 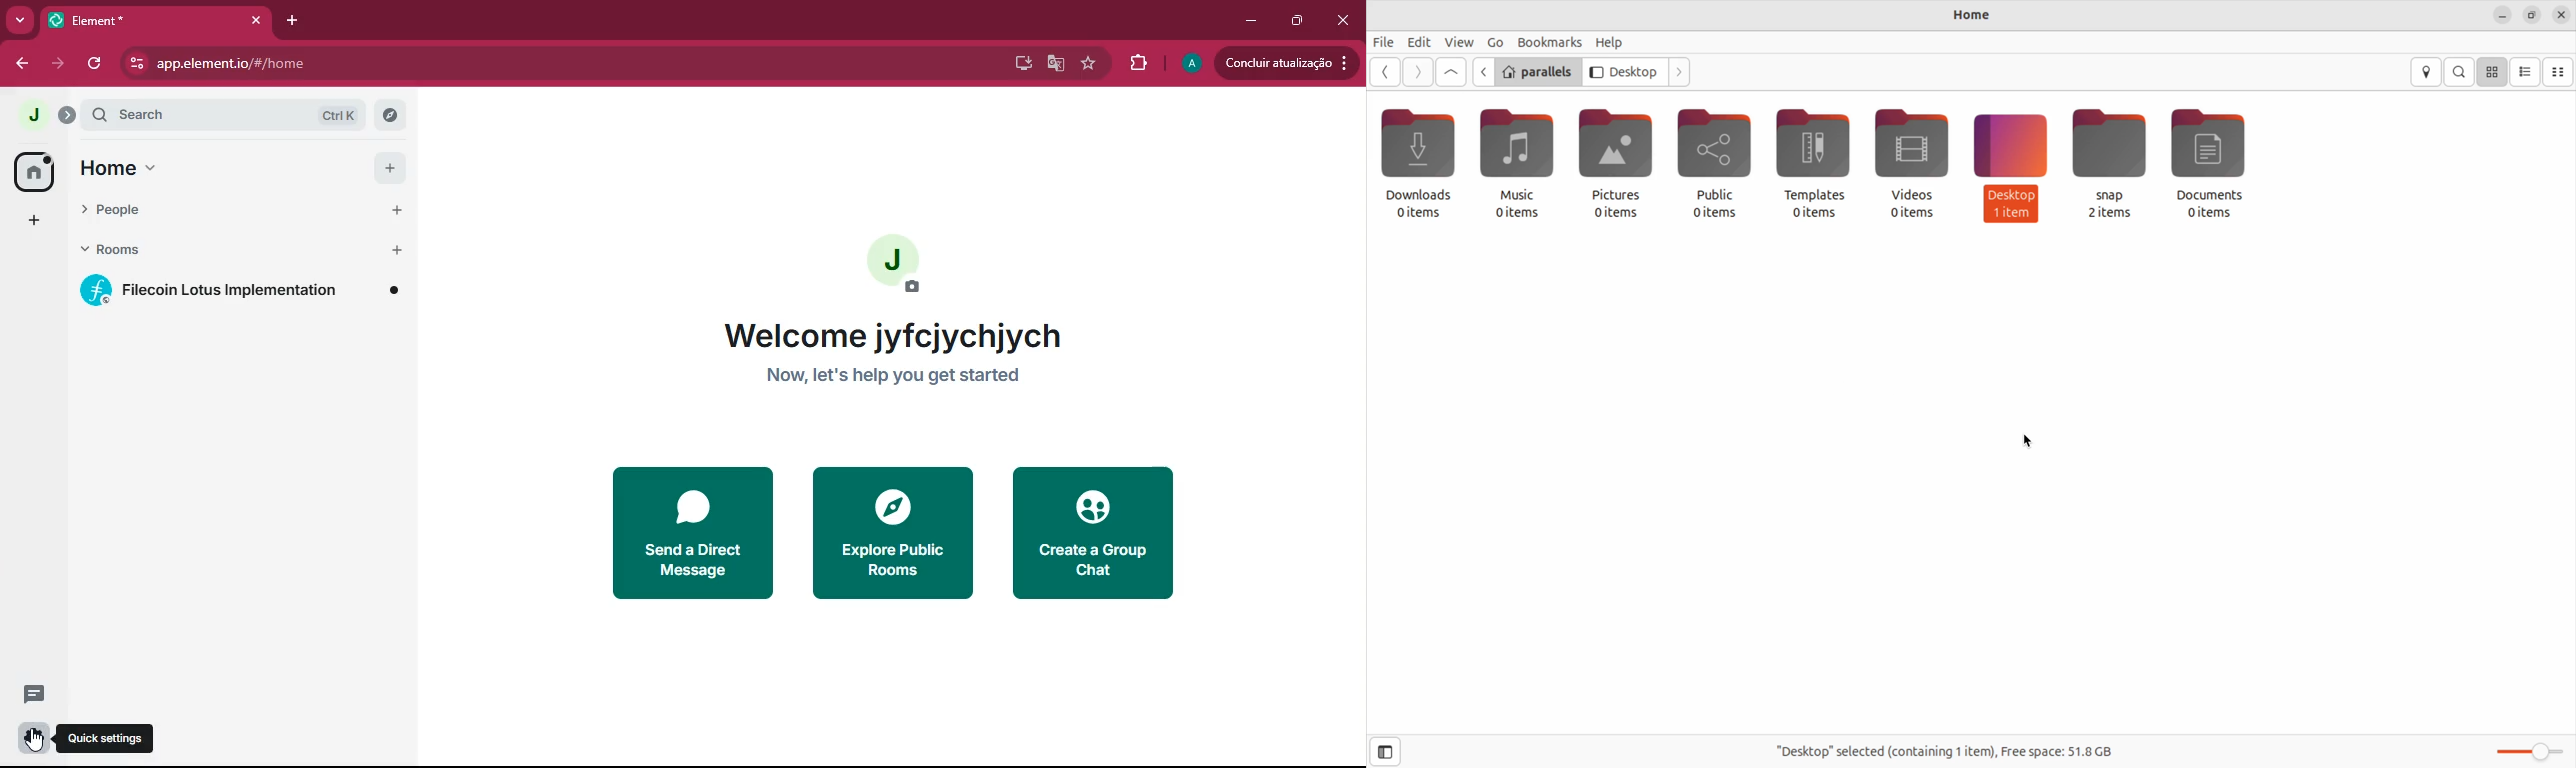 I want to click on add, so click(x=35, y=219).